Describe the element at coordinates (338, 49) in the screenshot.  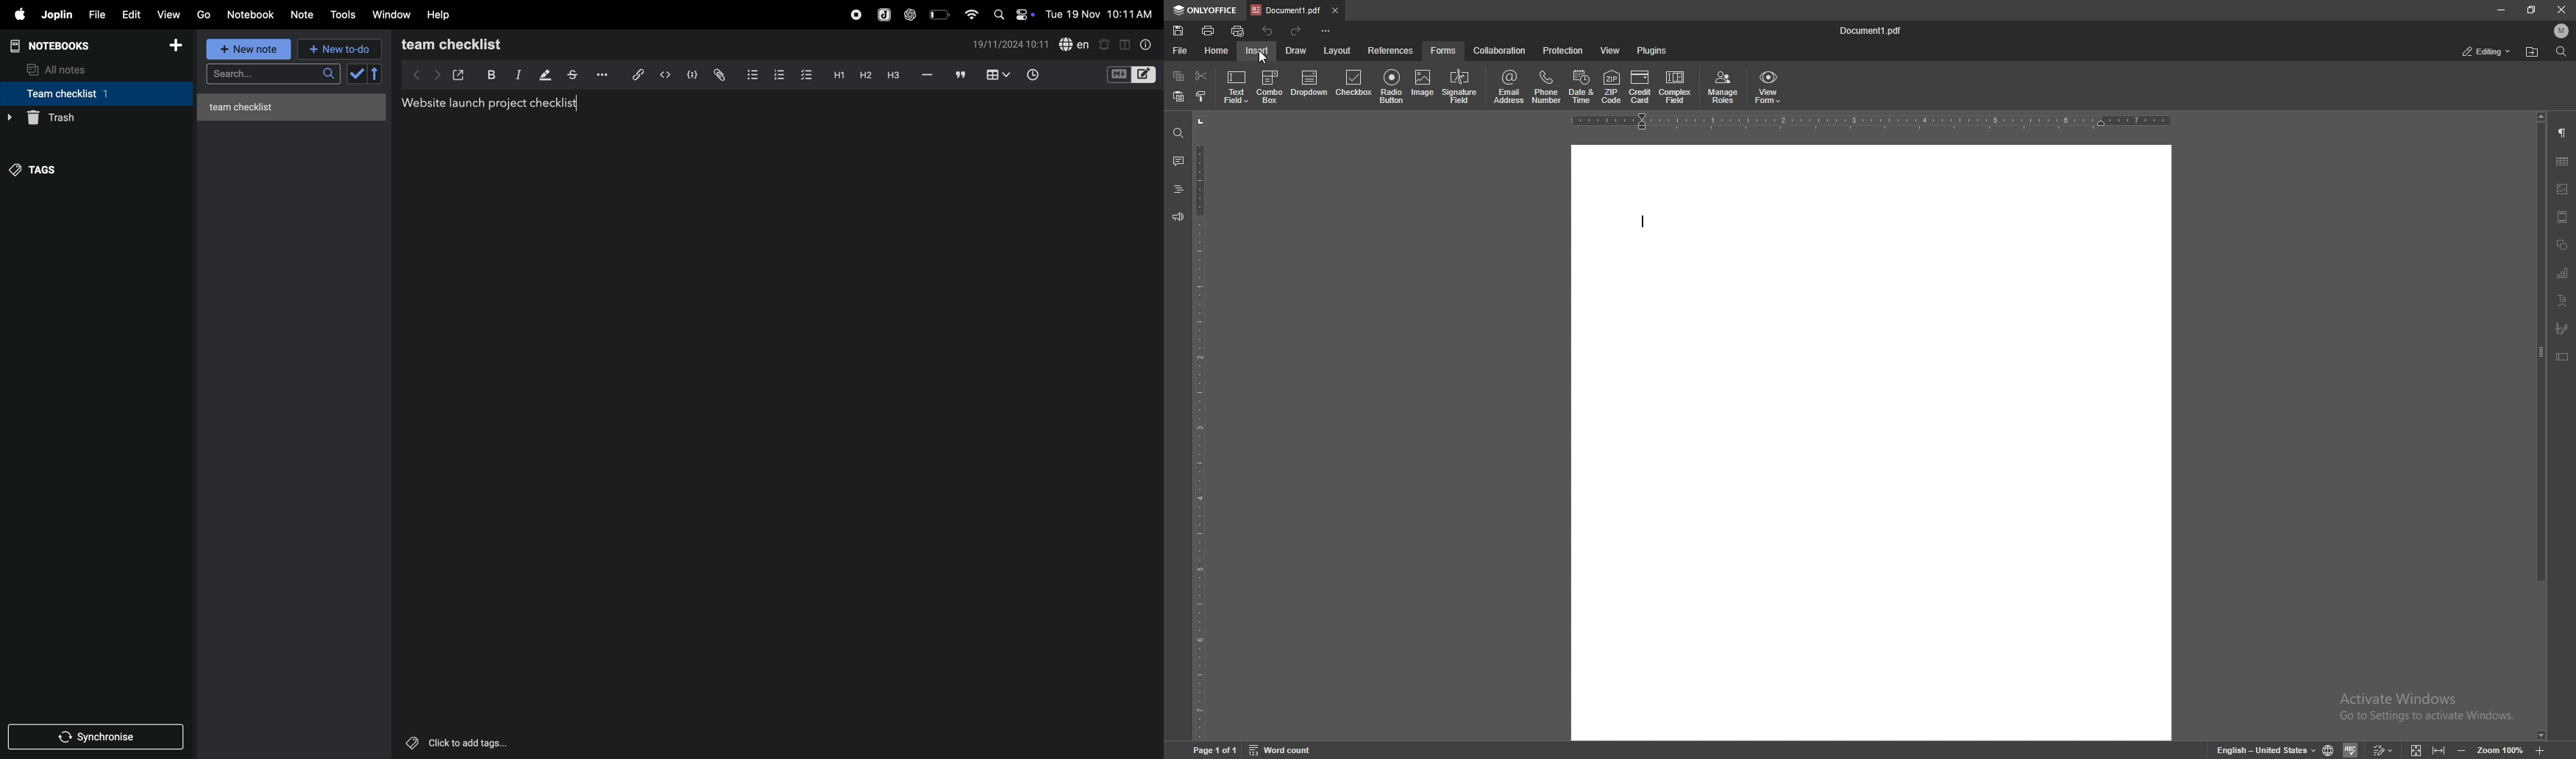
I see `new to d0` at that location.